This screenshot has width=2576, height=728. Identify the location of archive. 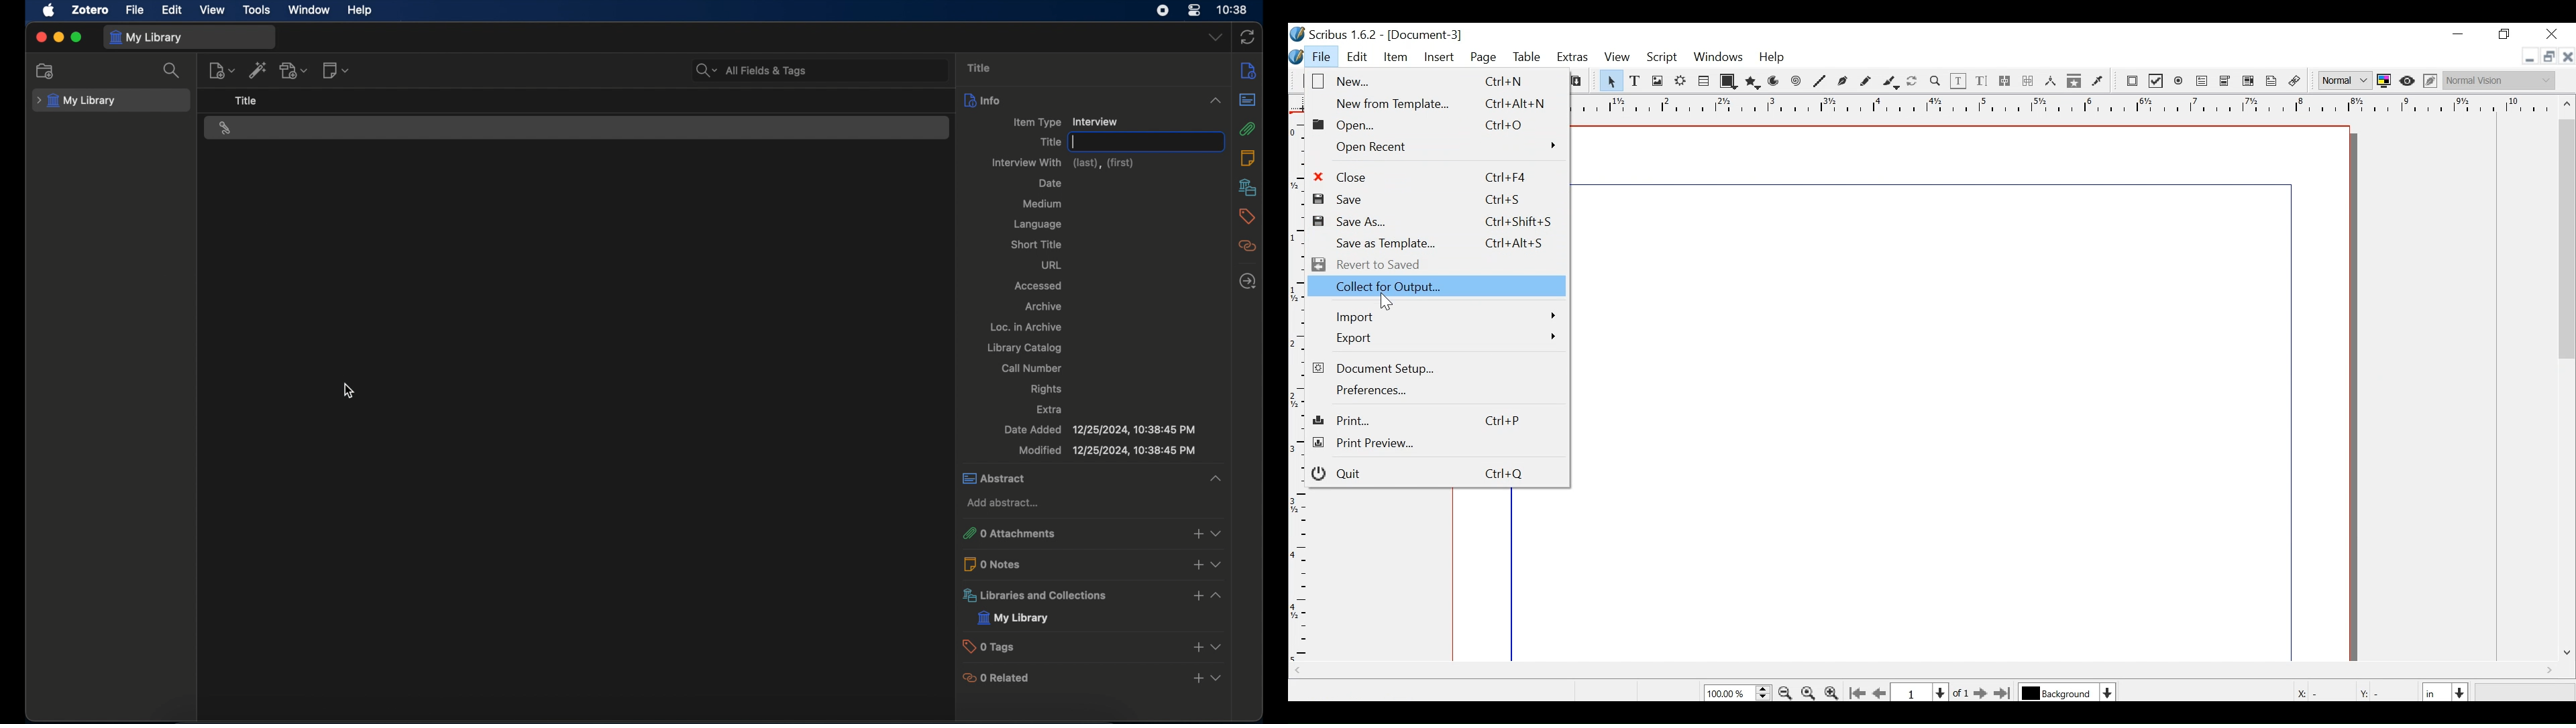
(1042, 306).